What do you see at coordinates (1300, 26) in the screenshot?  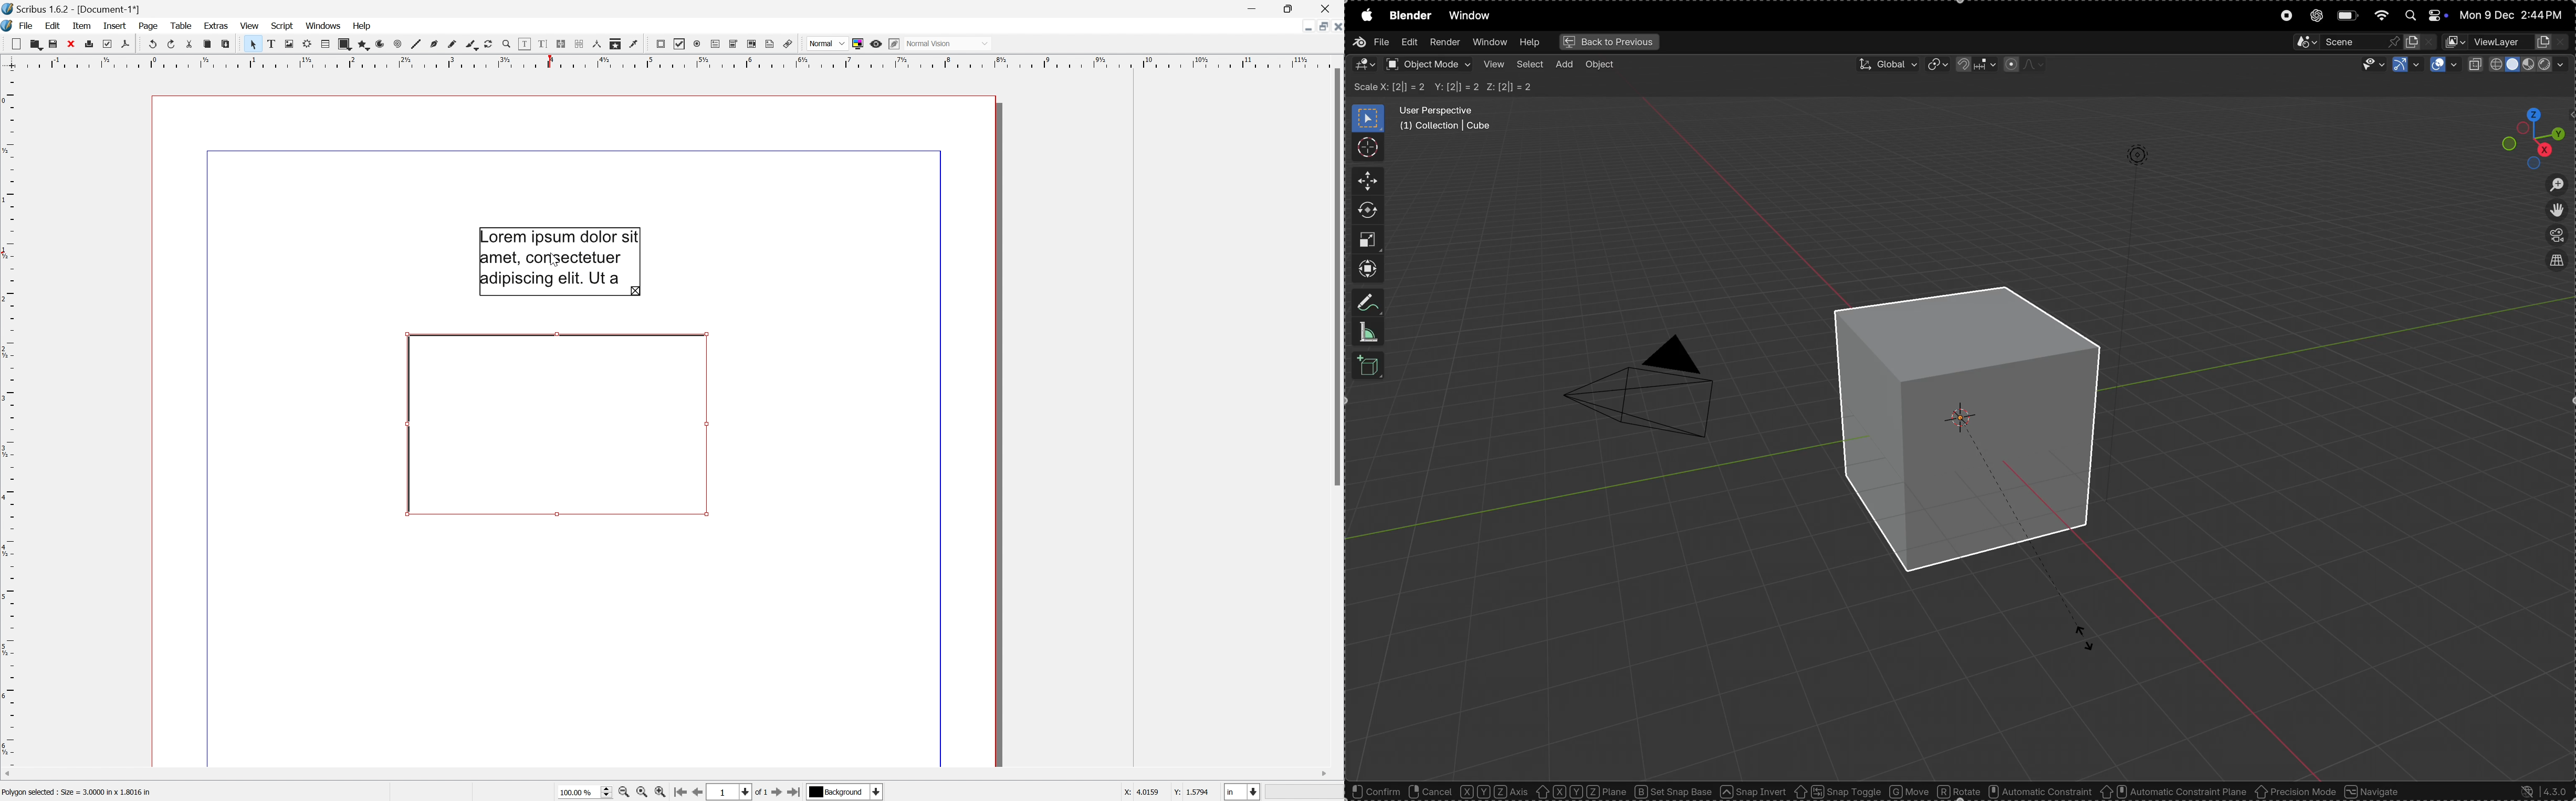 I see `Minimize` at bounding box center [1300, 26].